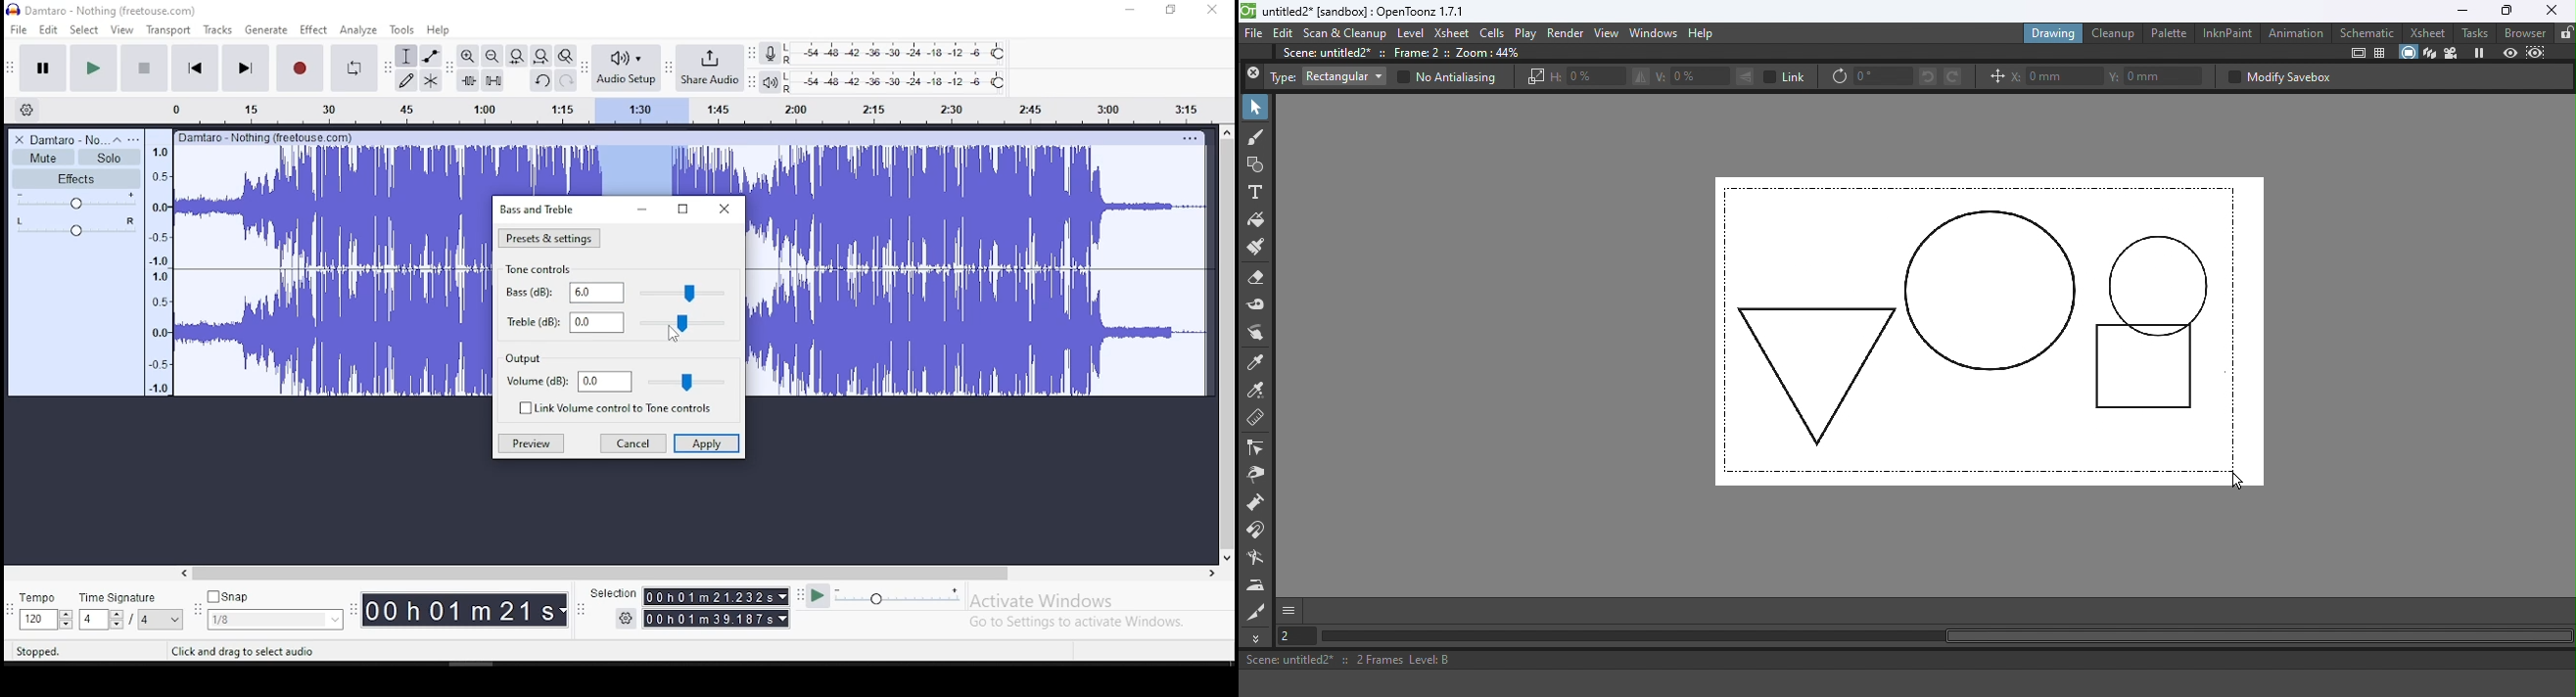 The height and width of the screenshot is (700, 2576). I want to click on pause, so click(45, 69).